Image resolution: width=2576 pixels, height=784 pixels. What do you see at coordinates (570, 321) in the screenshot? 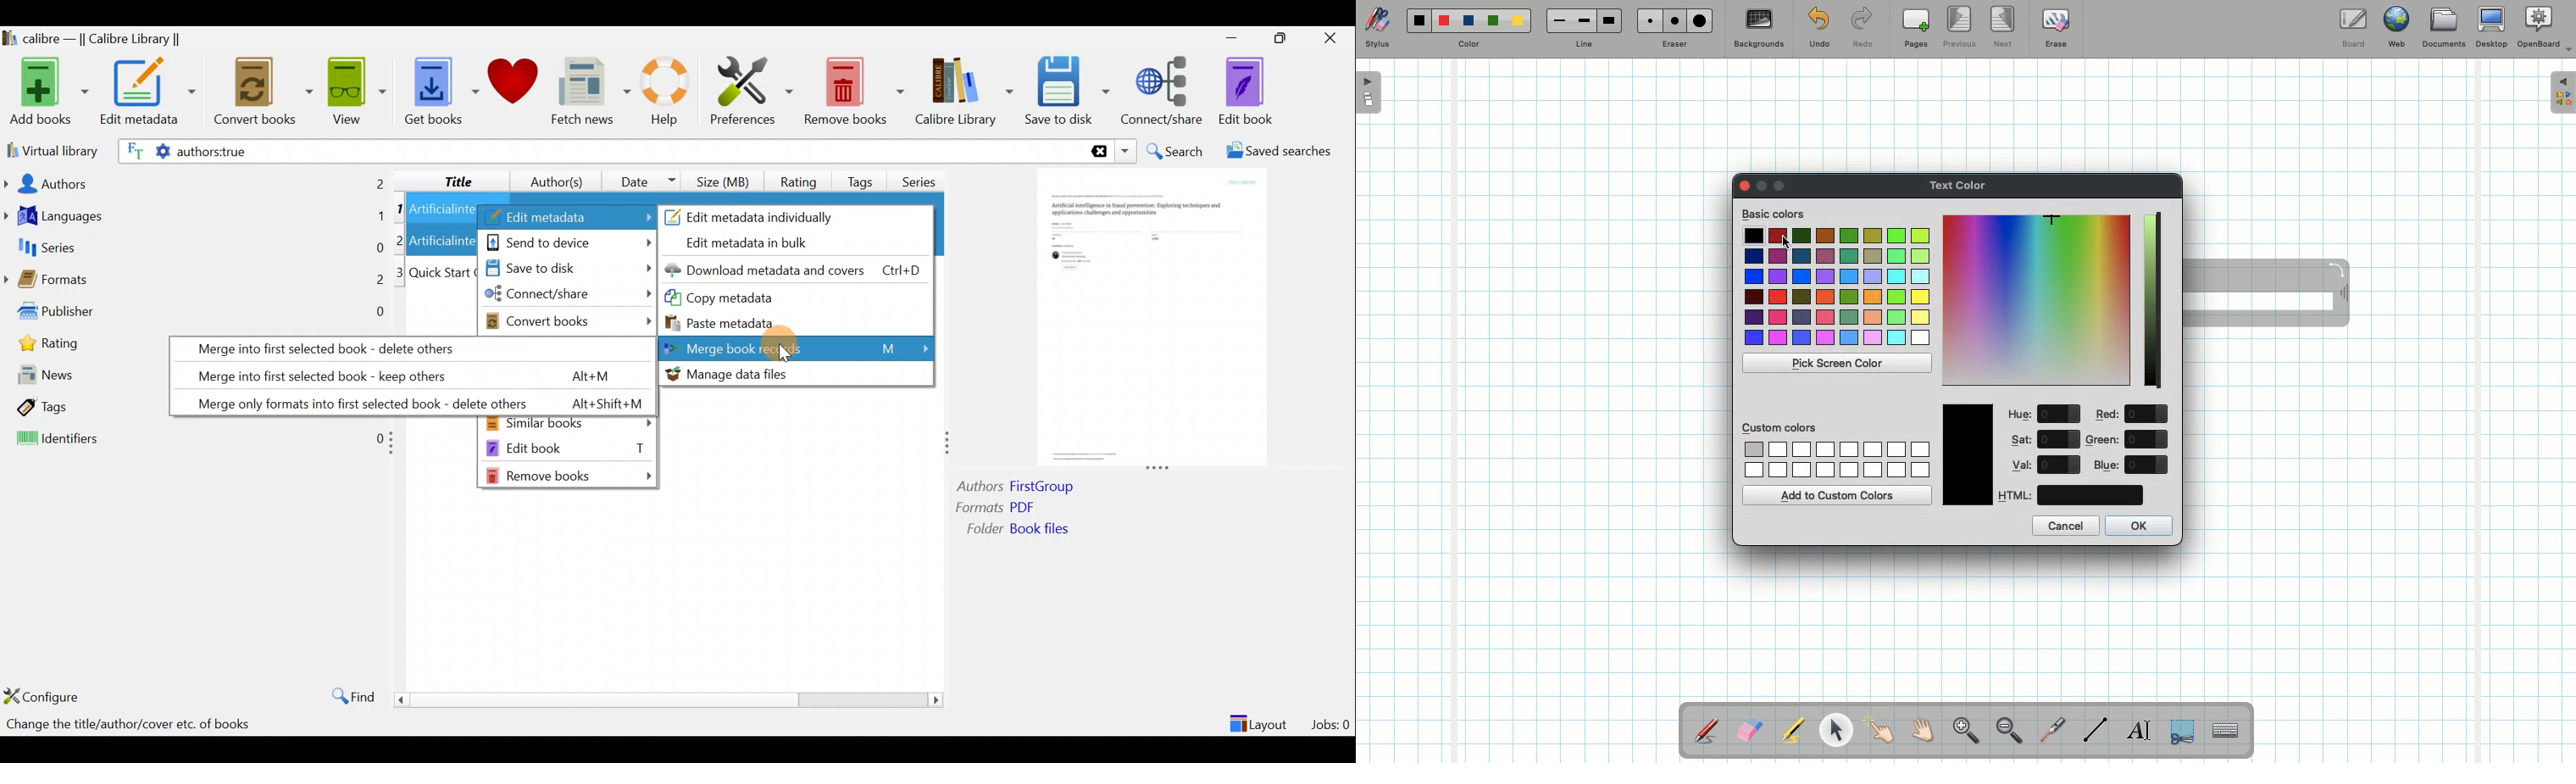
I see `Convert books` at bounding box center [570, 321].